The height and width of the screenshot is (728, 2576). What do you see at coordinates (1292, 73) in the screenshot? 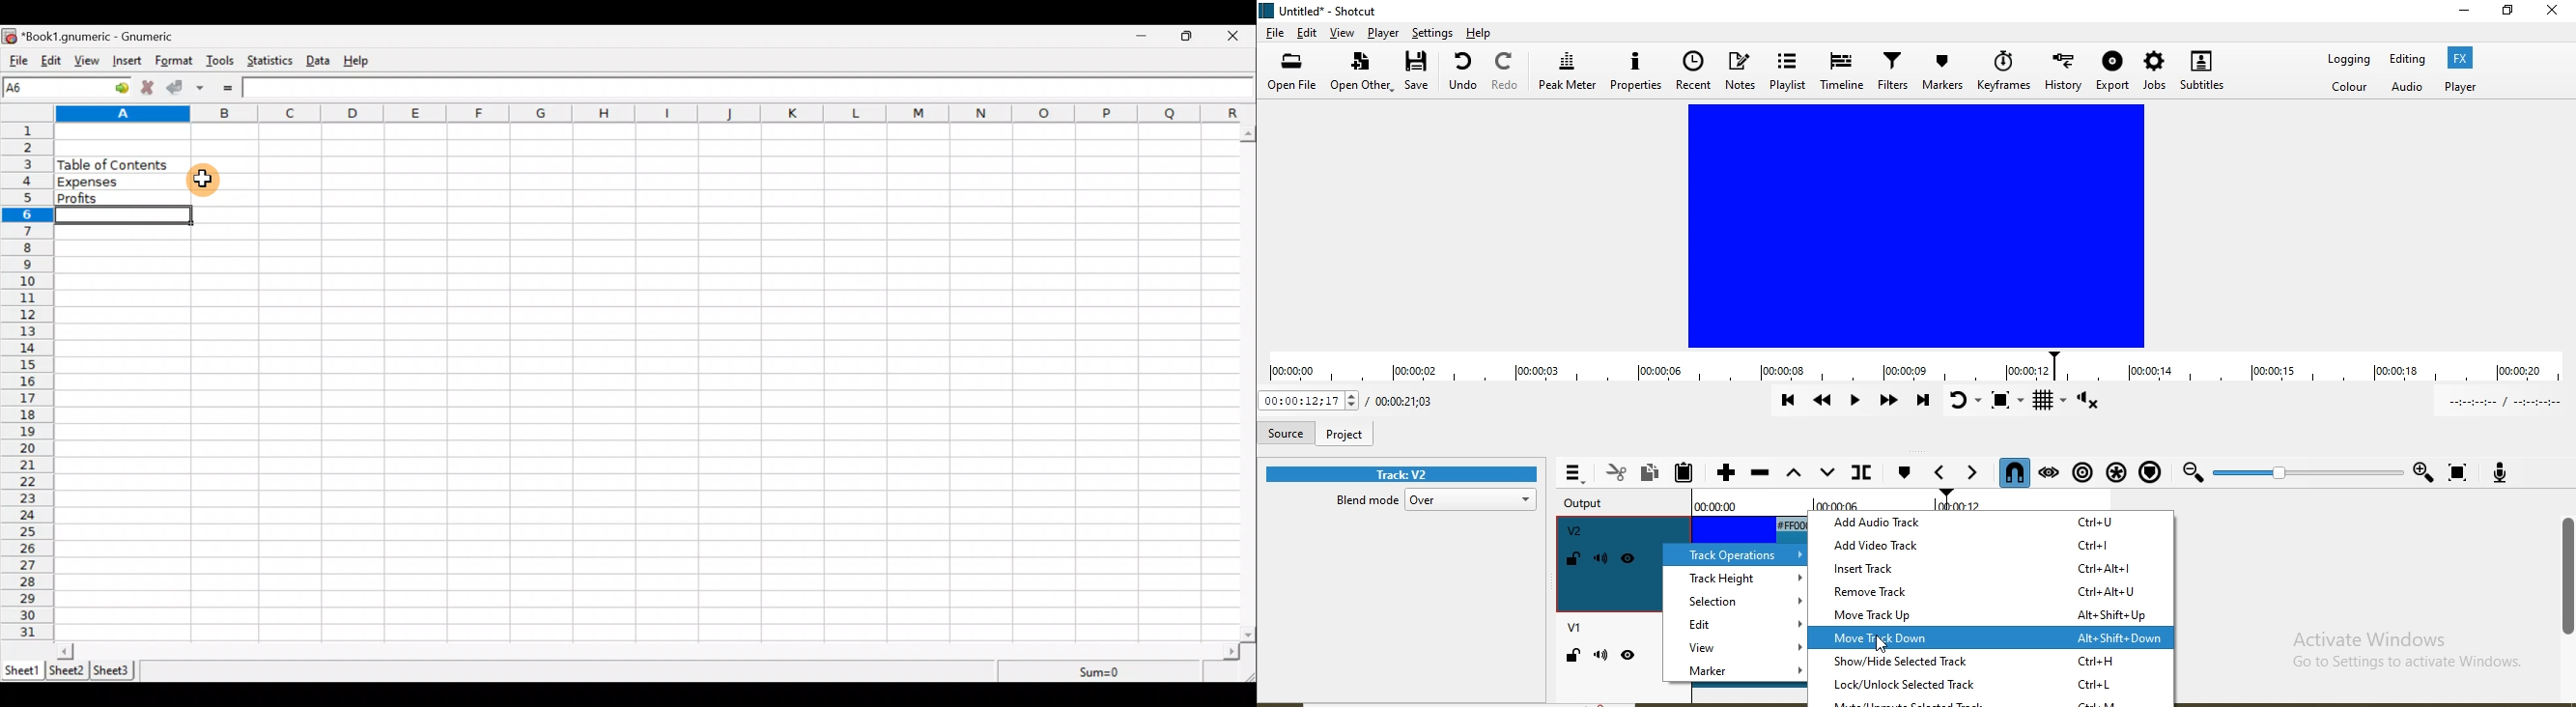
I see `open file` at bounding box center [1292, 73].